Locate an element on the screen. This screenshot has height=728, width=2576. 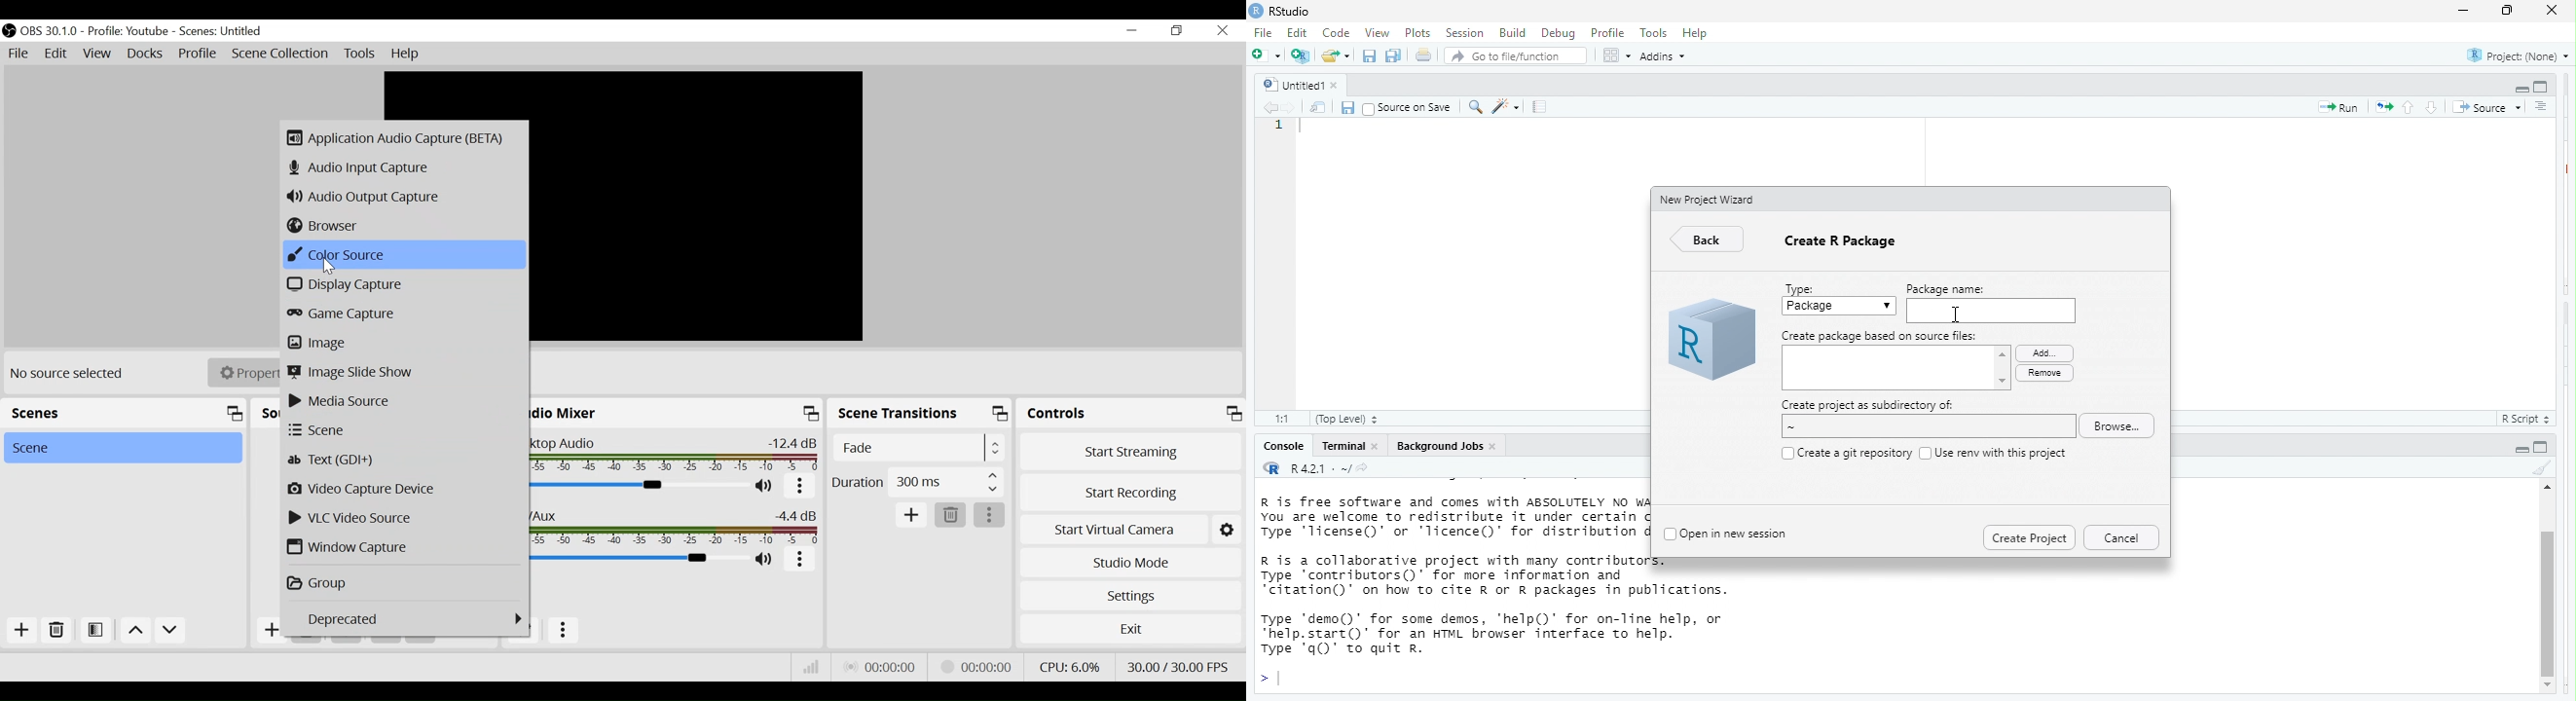
checkbox is located at coordinates (1669, 535).